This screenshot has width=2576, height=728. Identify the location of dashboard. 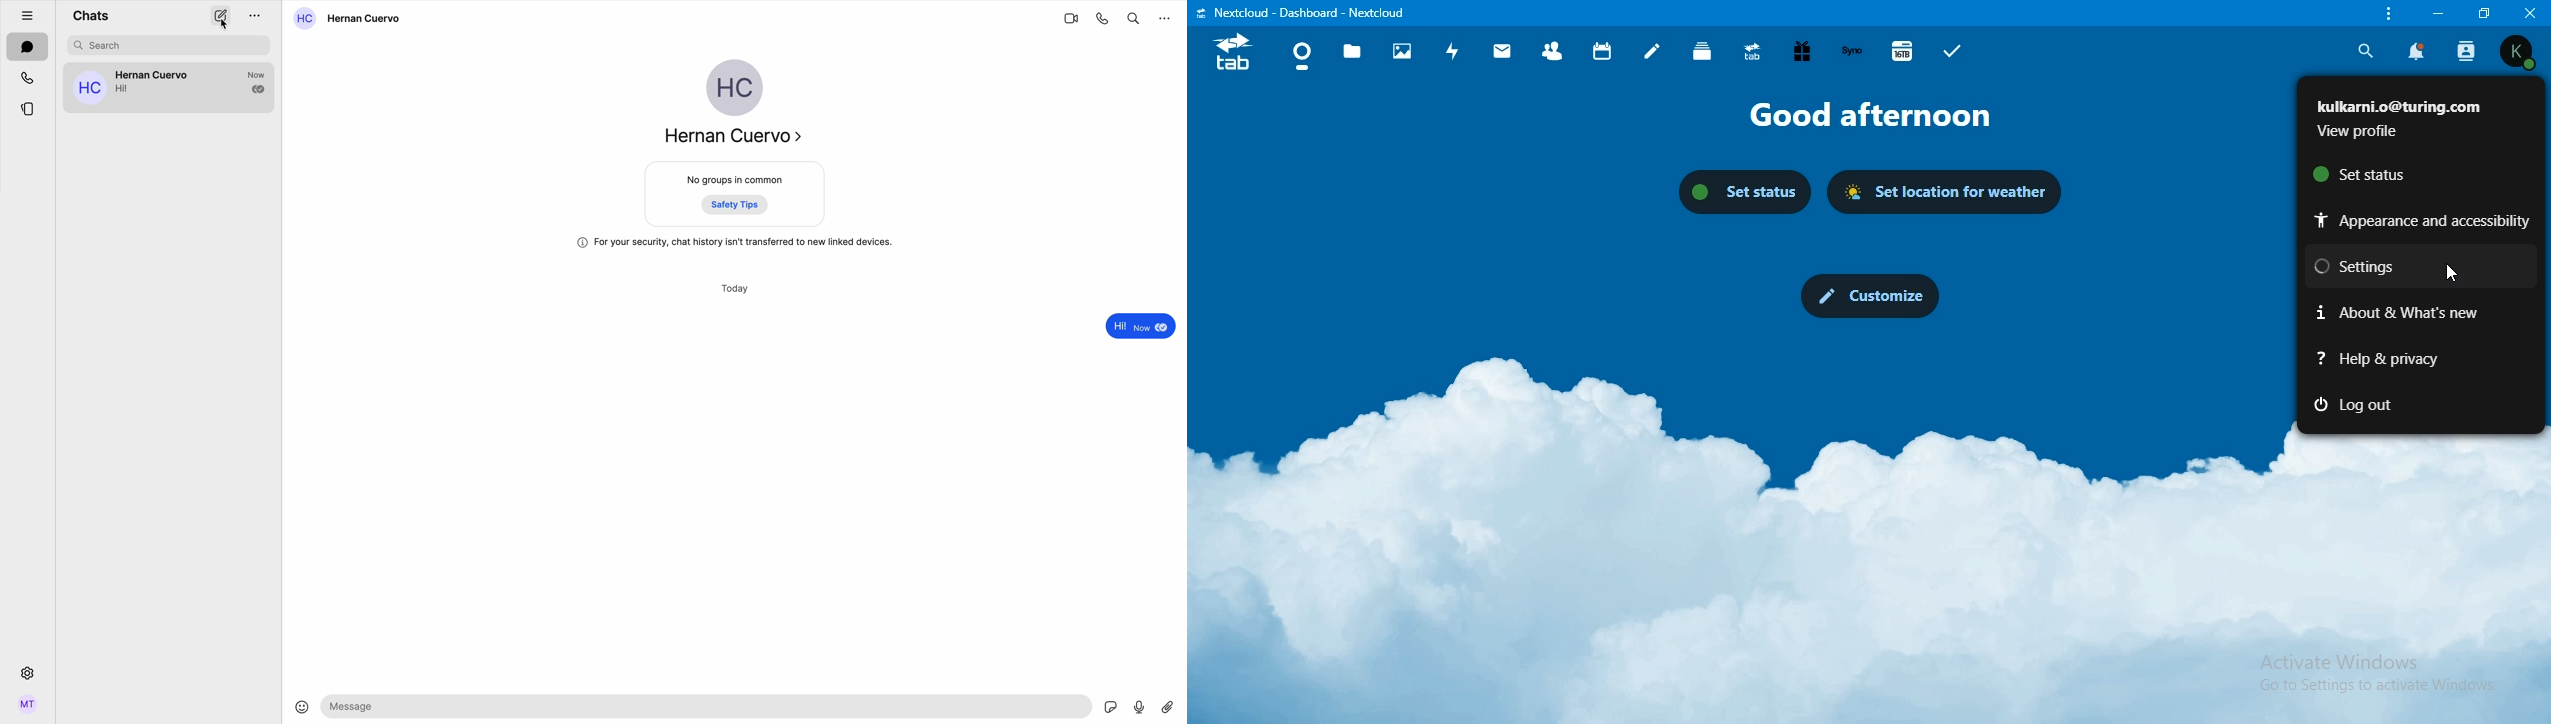
(1300, 53).